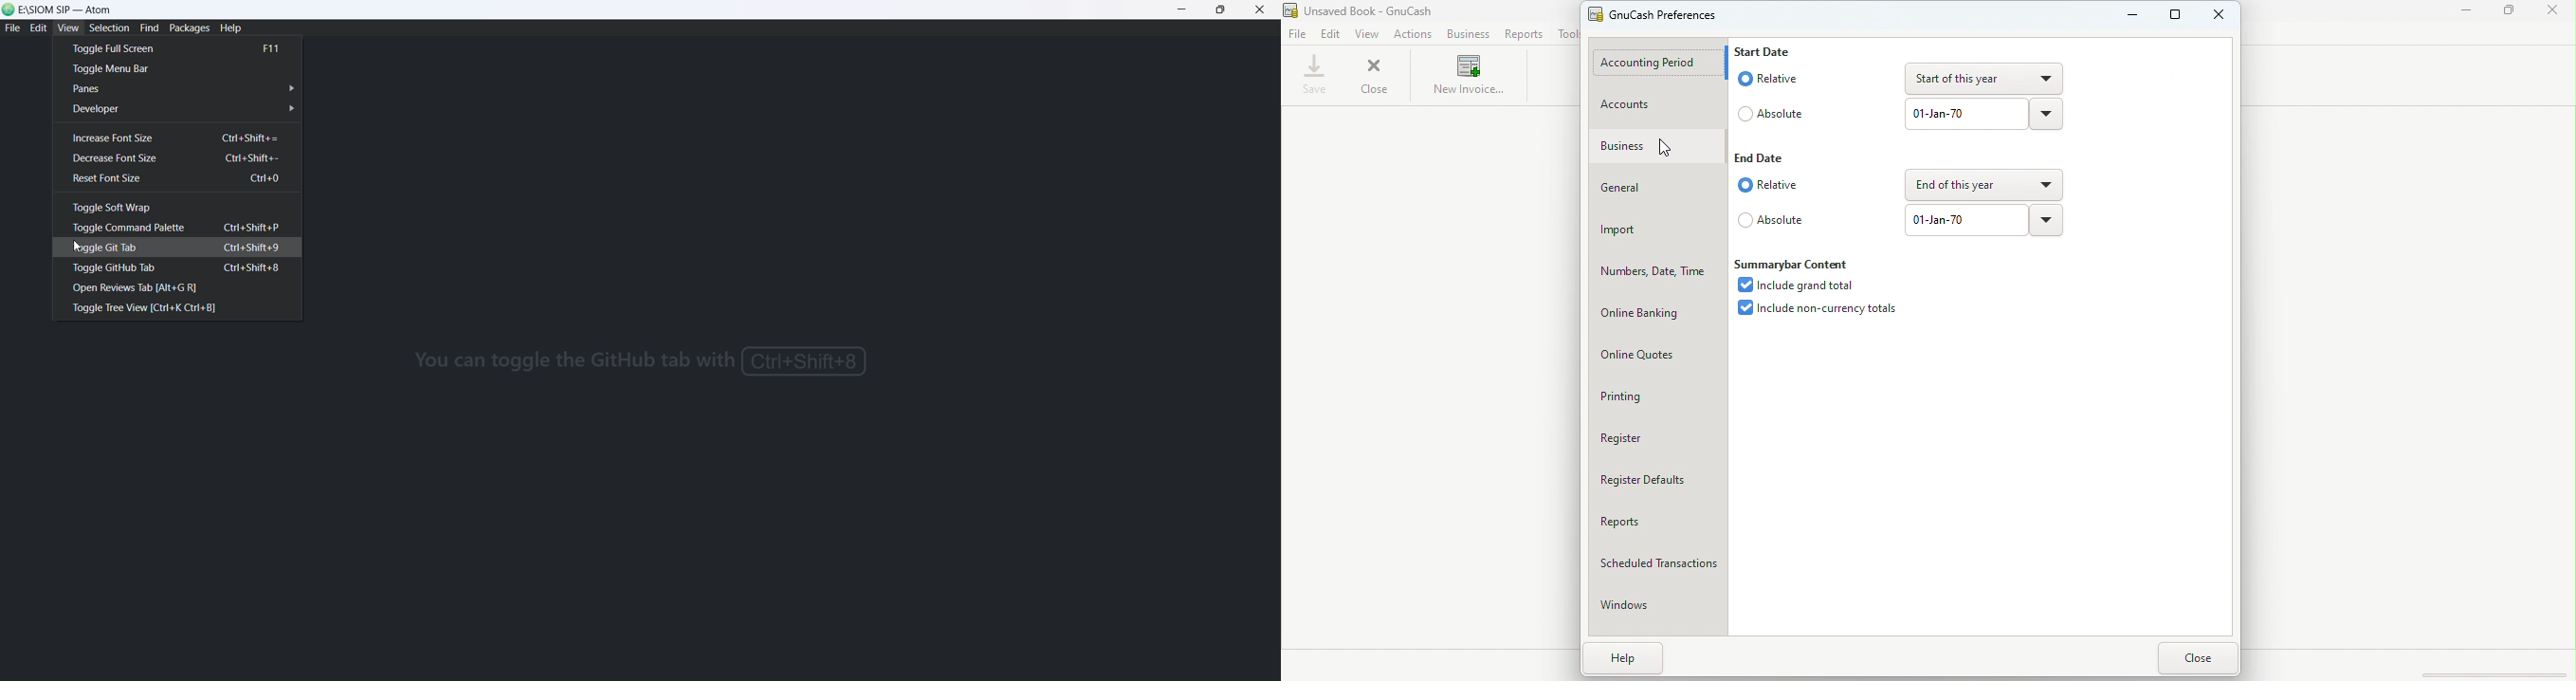 This screenshot has height=700, width=2576. Describe the element at coordinates (1566, 34) in the screenshot. I see `Tools` at that location.